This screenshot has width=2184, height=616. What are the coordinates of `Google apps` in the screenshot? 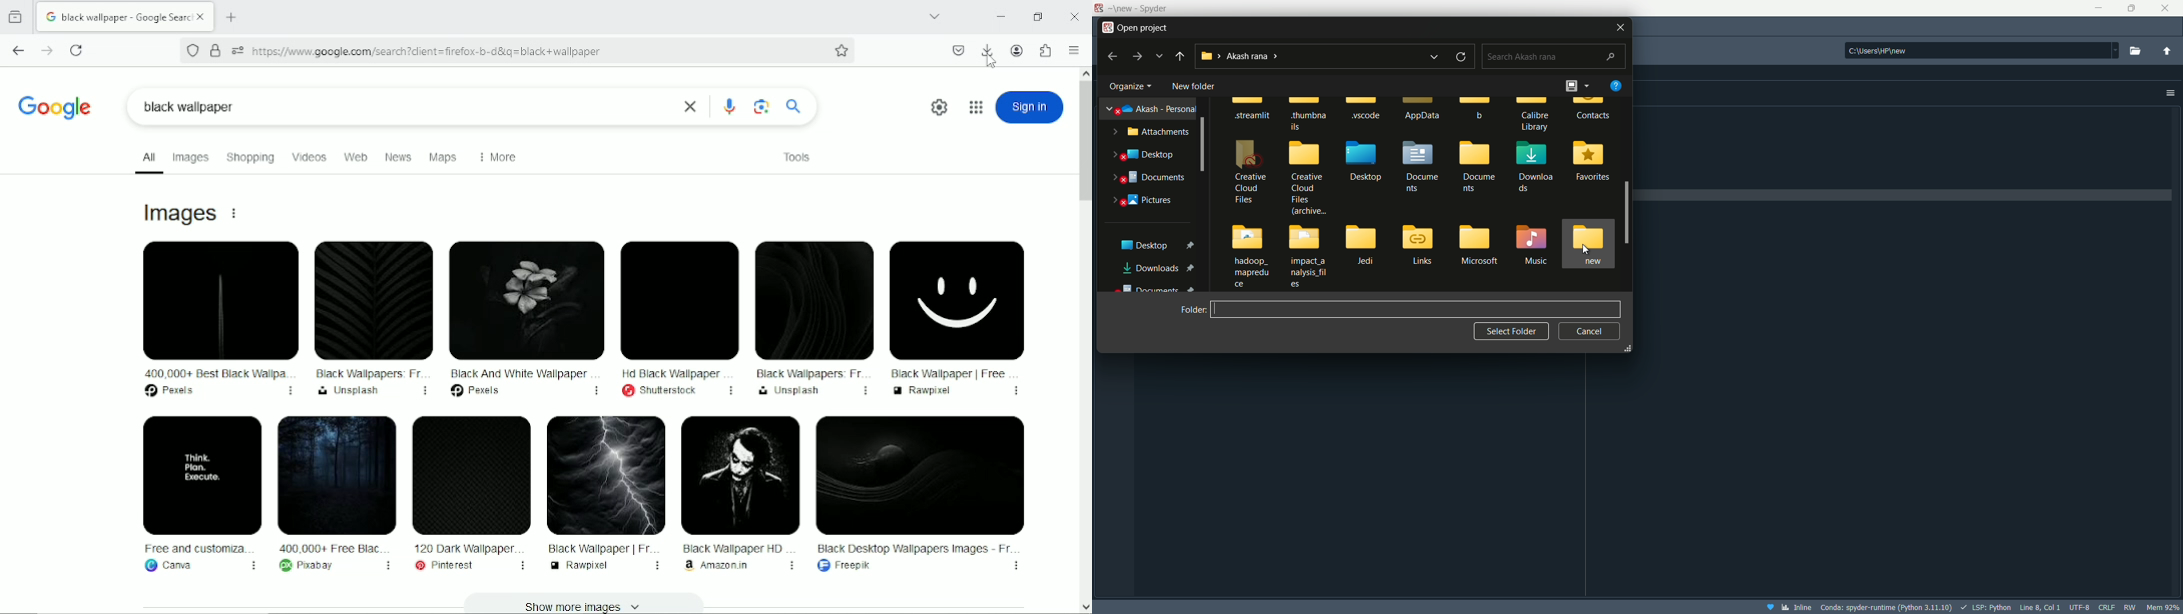 It's located at (975, 107).